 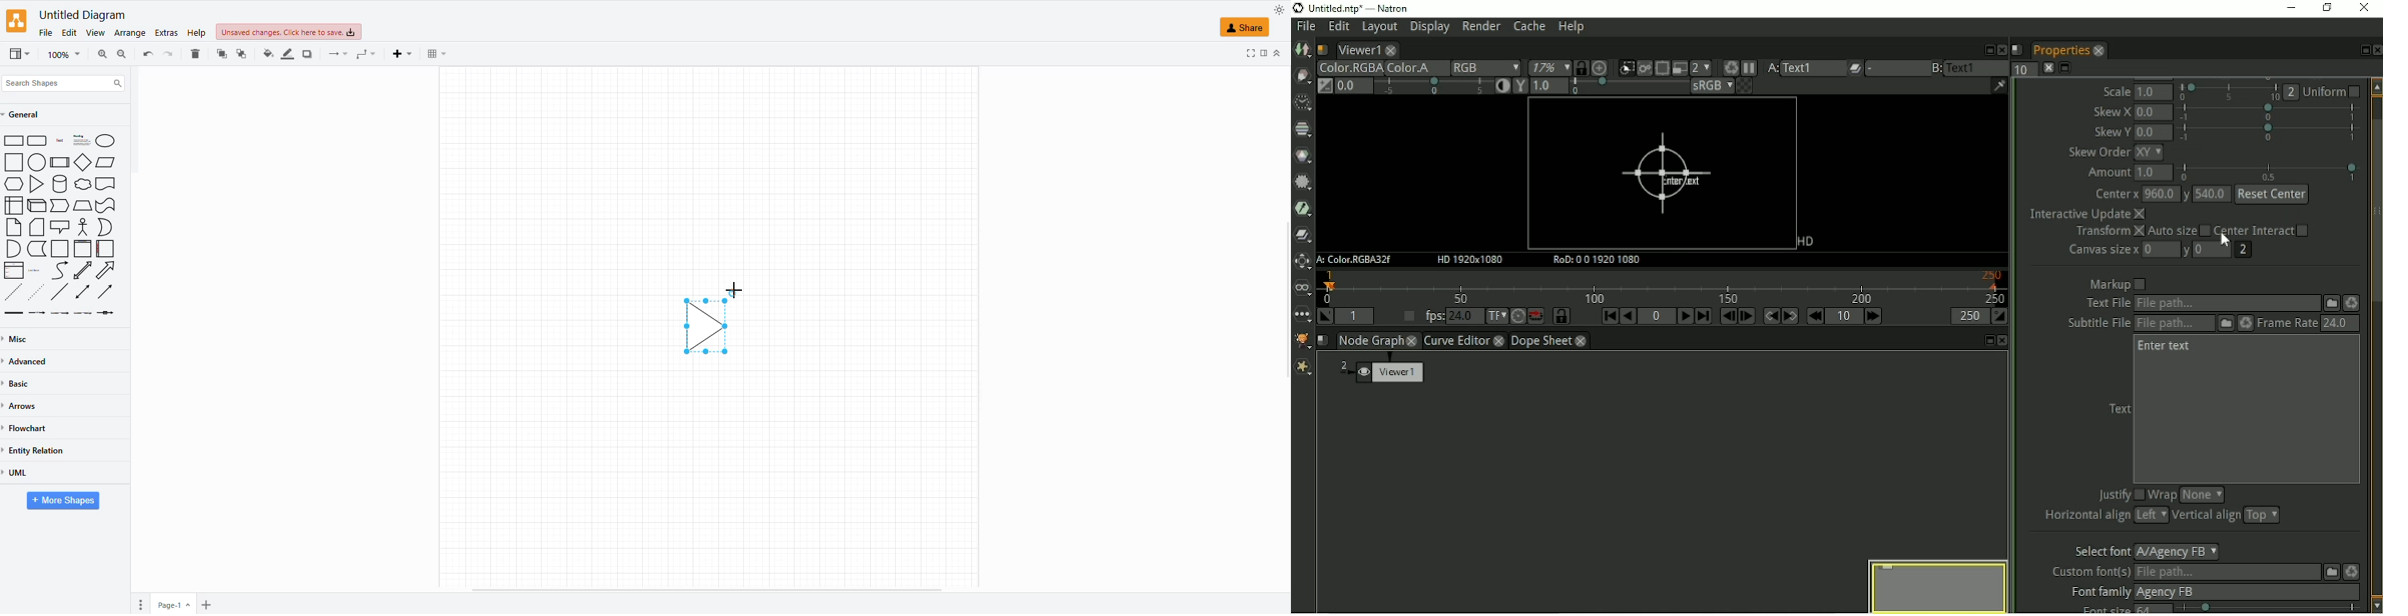 What do you see at coordinates (45, 31) in the screenshot?
I see `file` at bounding box center [45, 31].